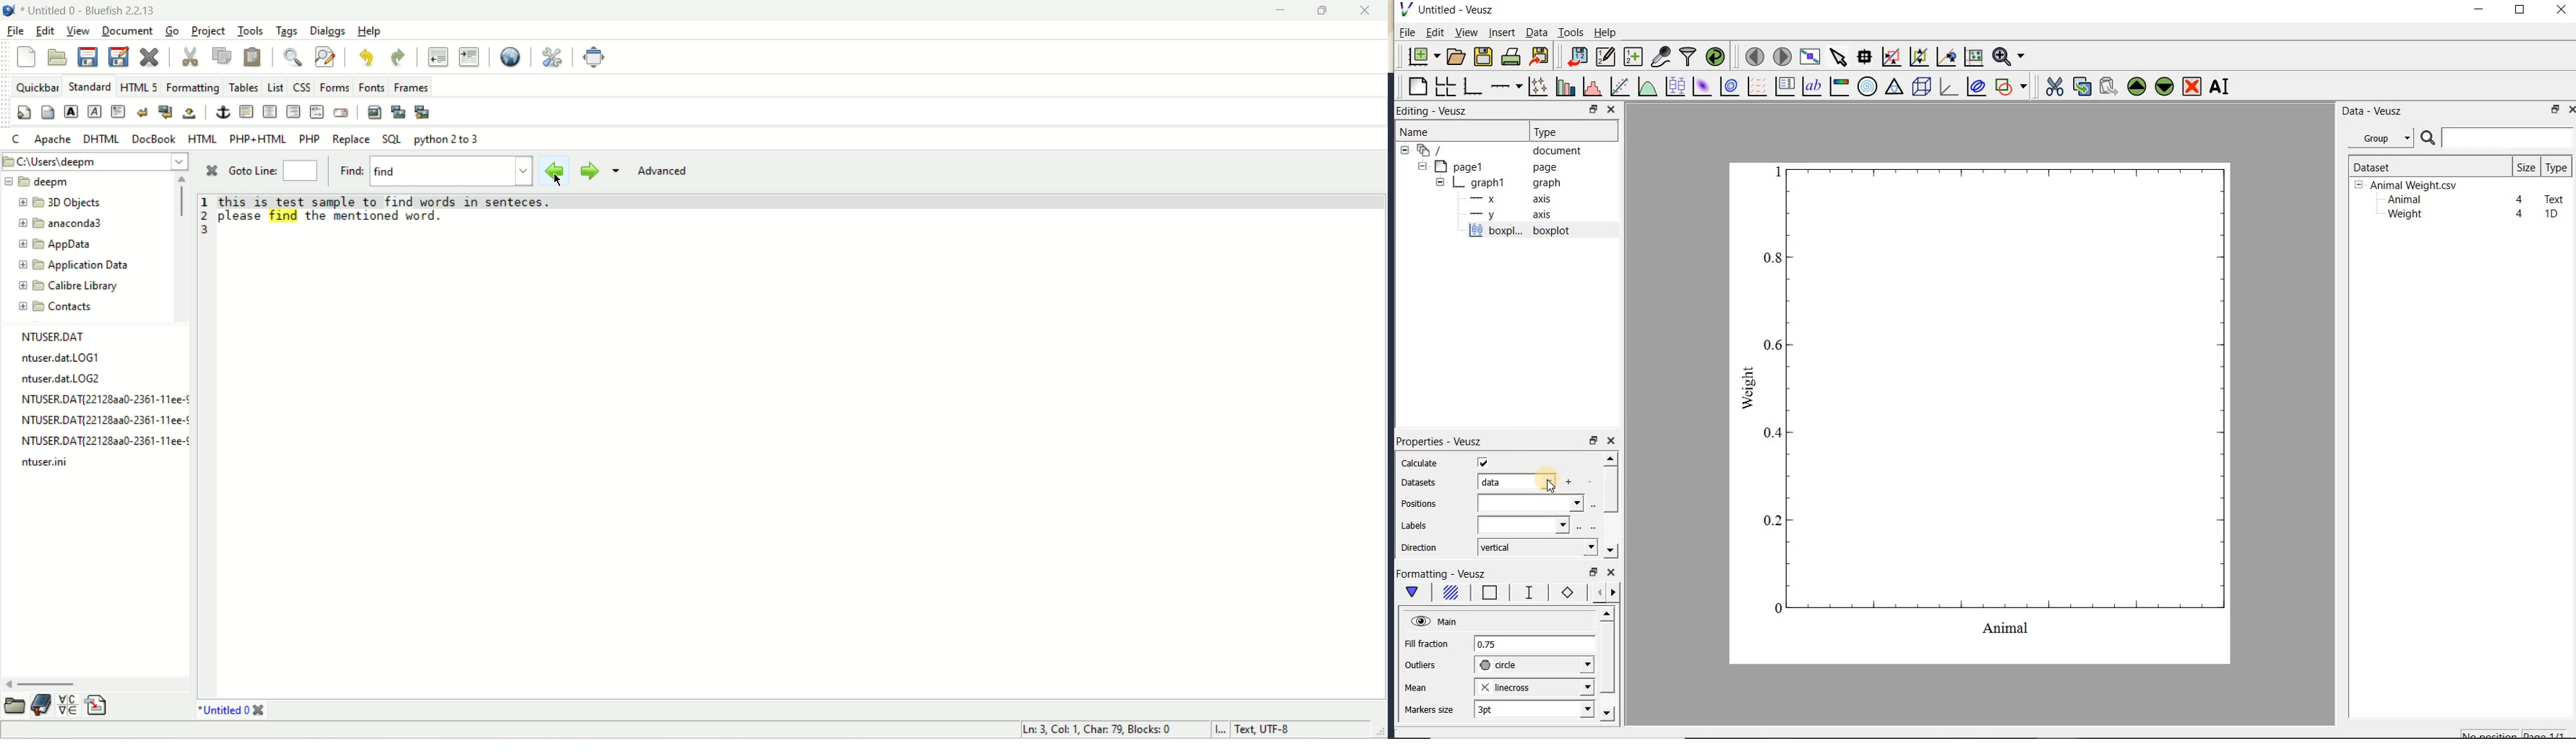 The width and height of the screenshot is (2576, 756). I want to click on Fill fraction, so click(1427, 645).